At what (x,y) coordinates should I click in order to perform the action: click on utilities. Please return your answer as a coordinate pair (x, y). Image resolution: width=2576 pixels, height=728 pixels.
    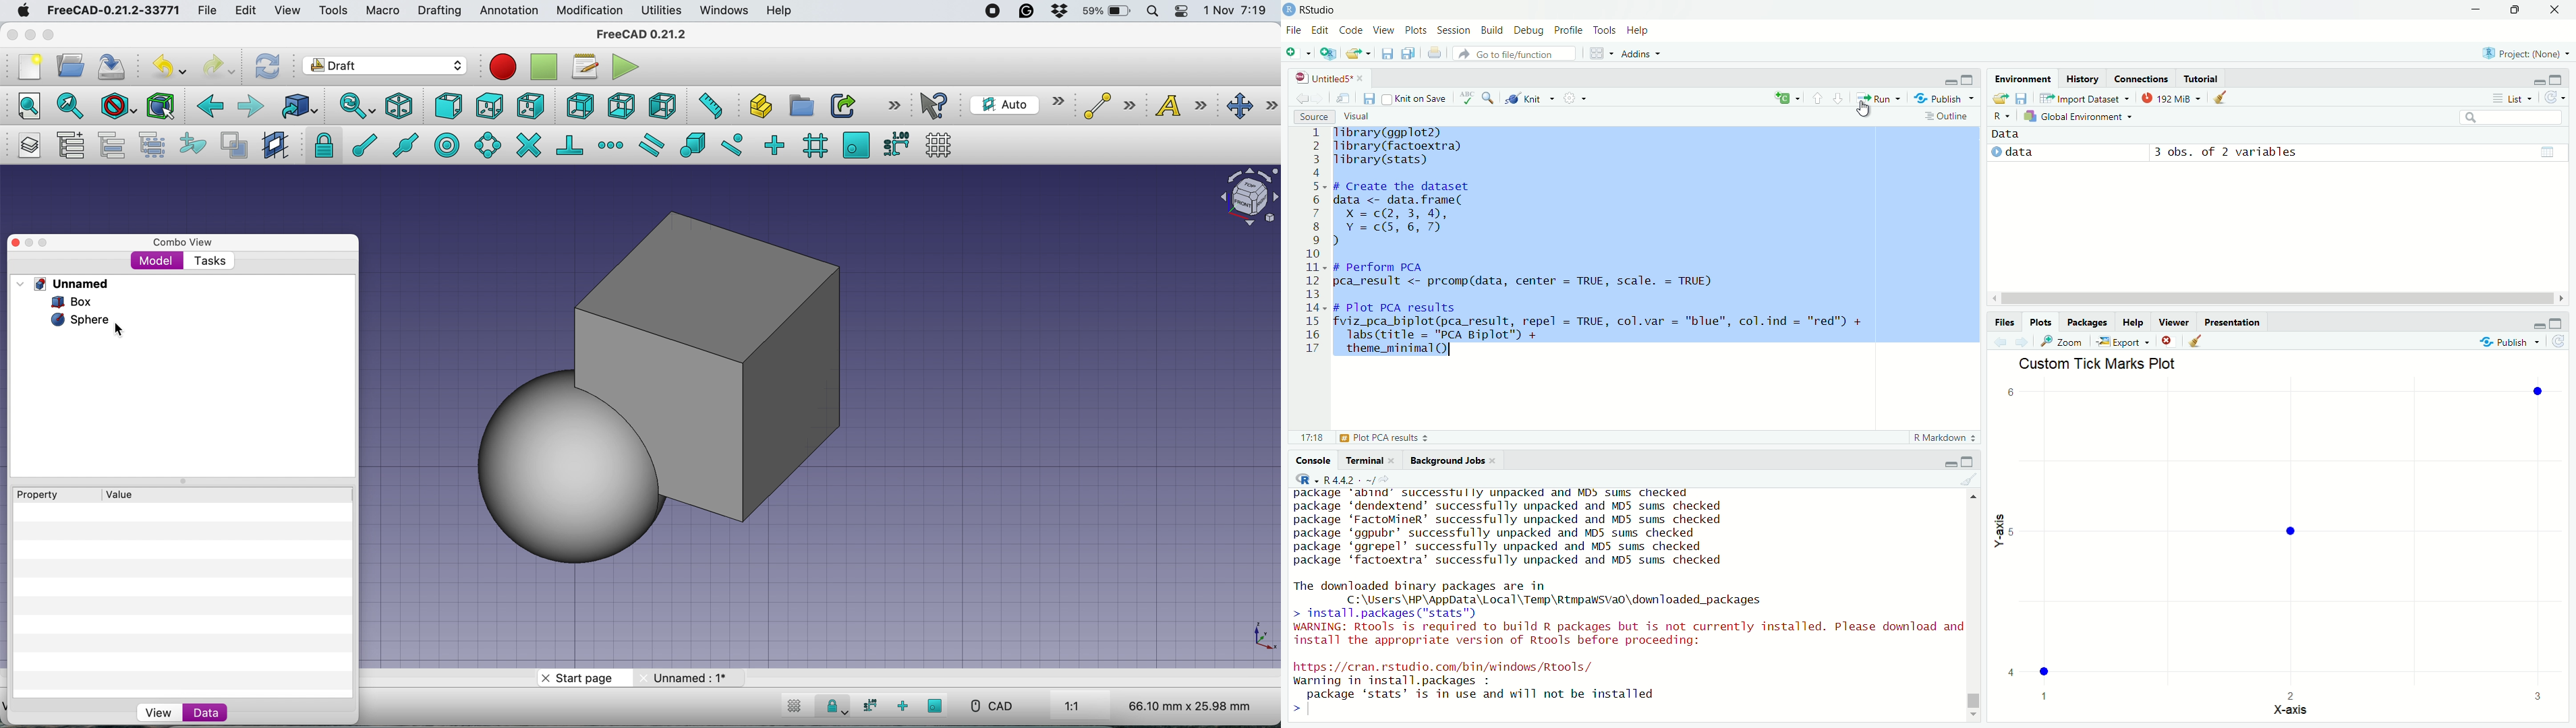
    Looking at the image, I should click on (663, 11).